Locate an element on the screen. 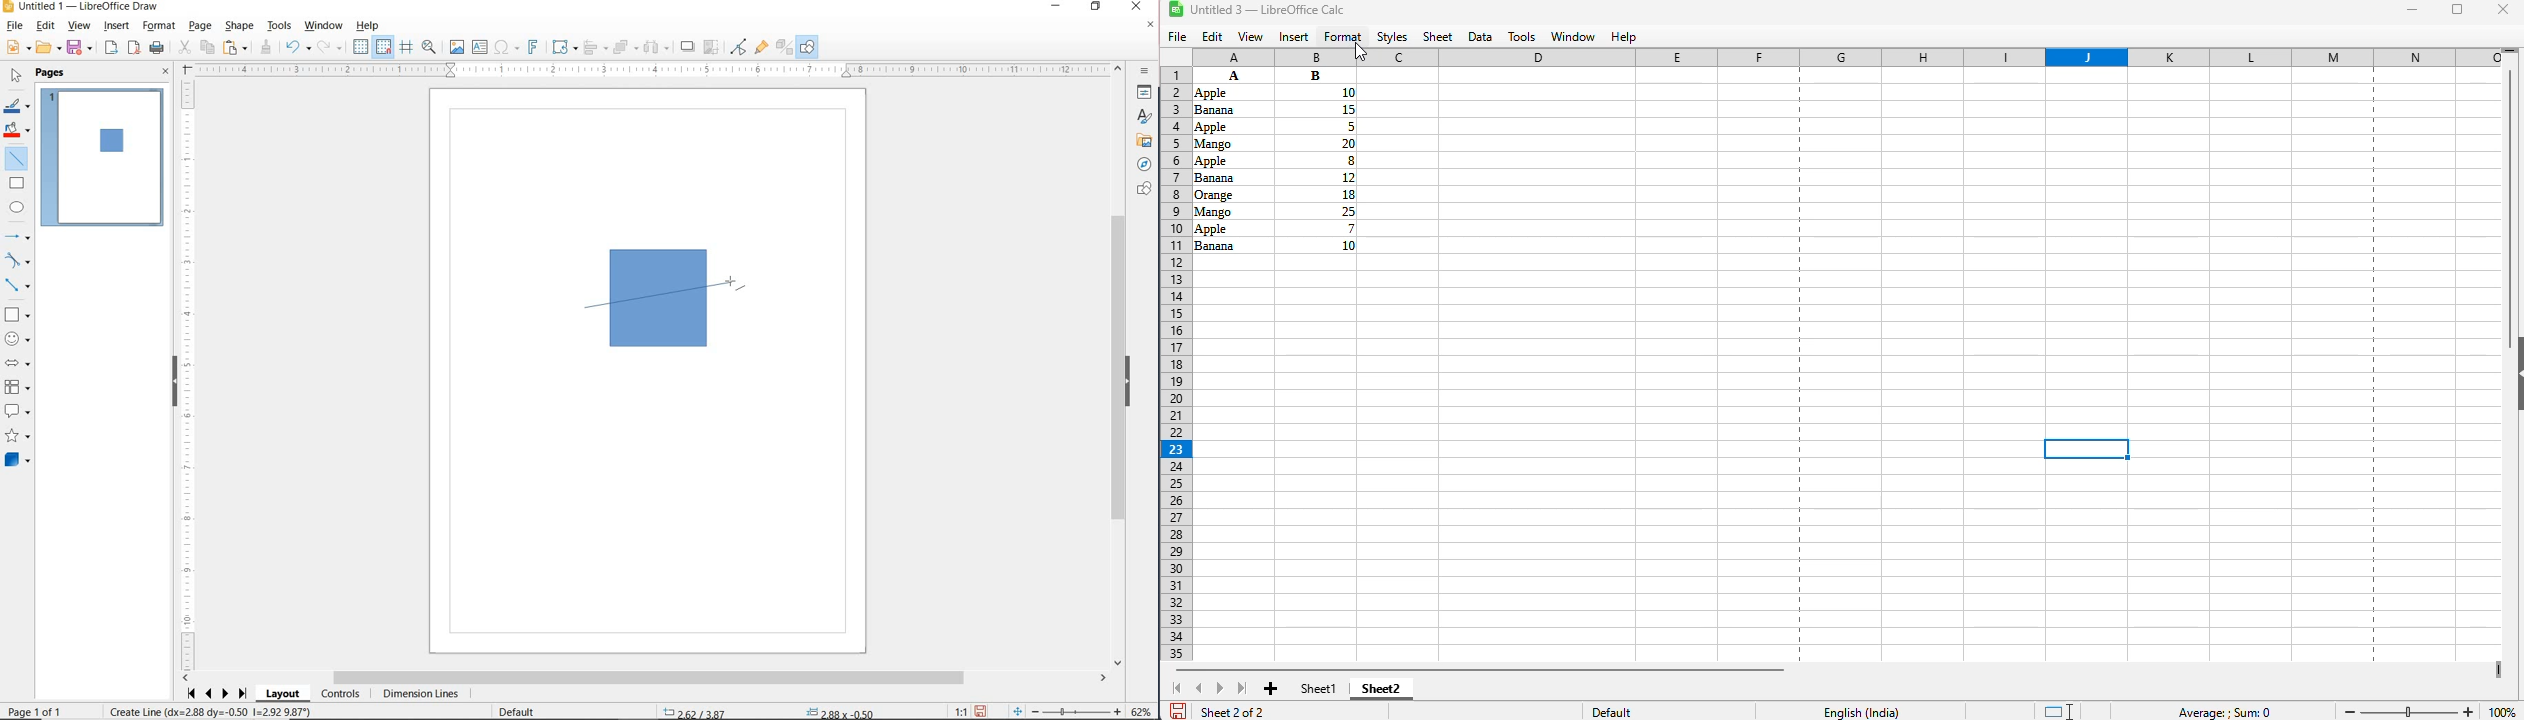 The image size is (2548, 728). sheet 2 of 2 is located at coordinates (1231, 711).